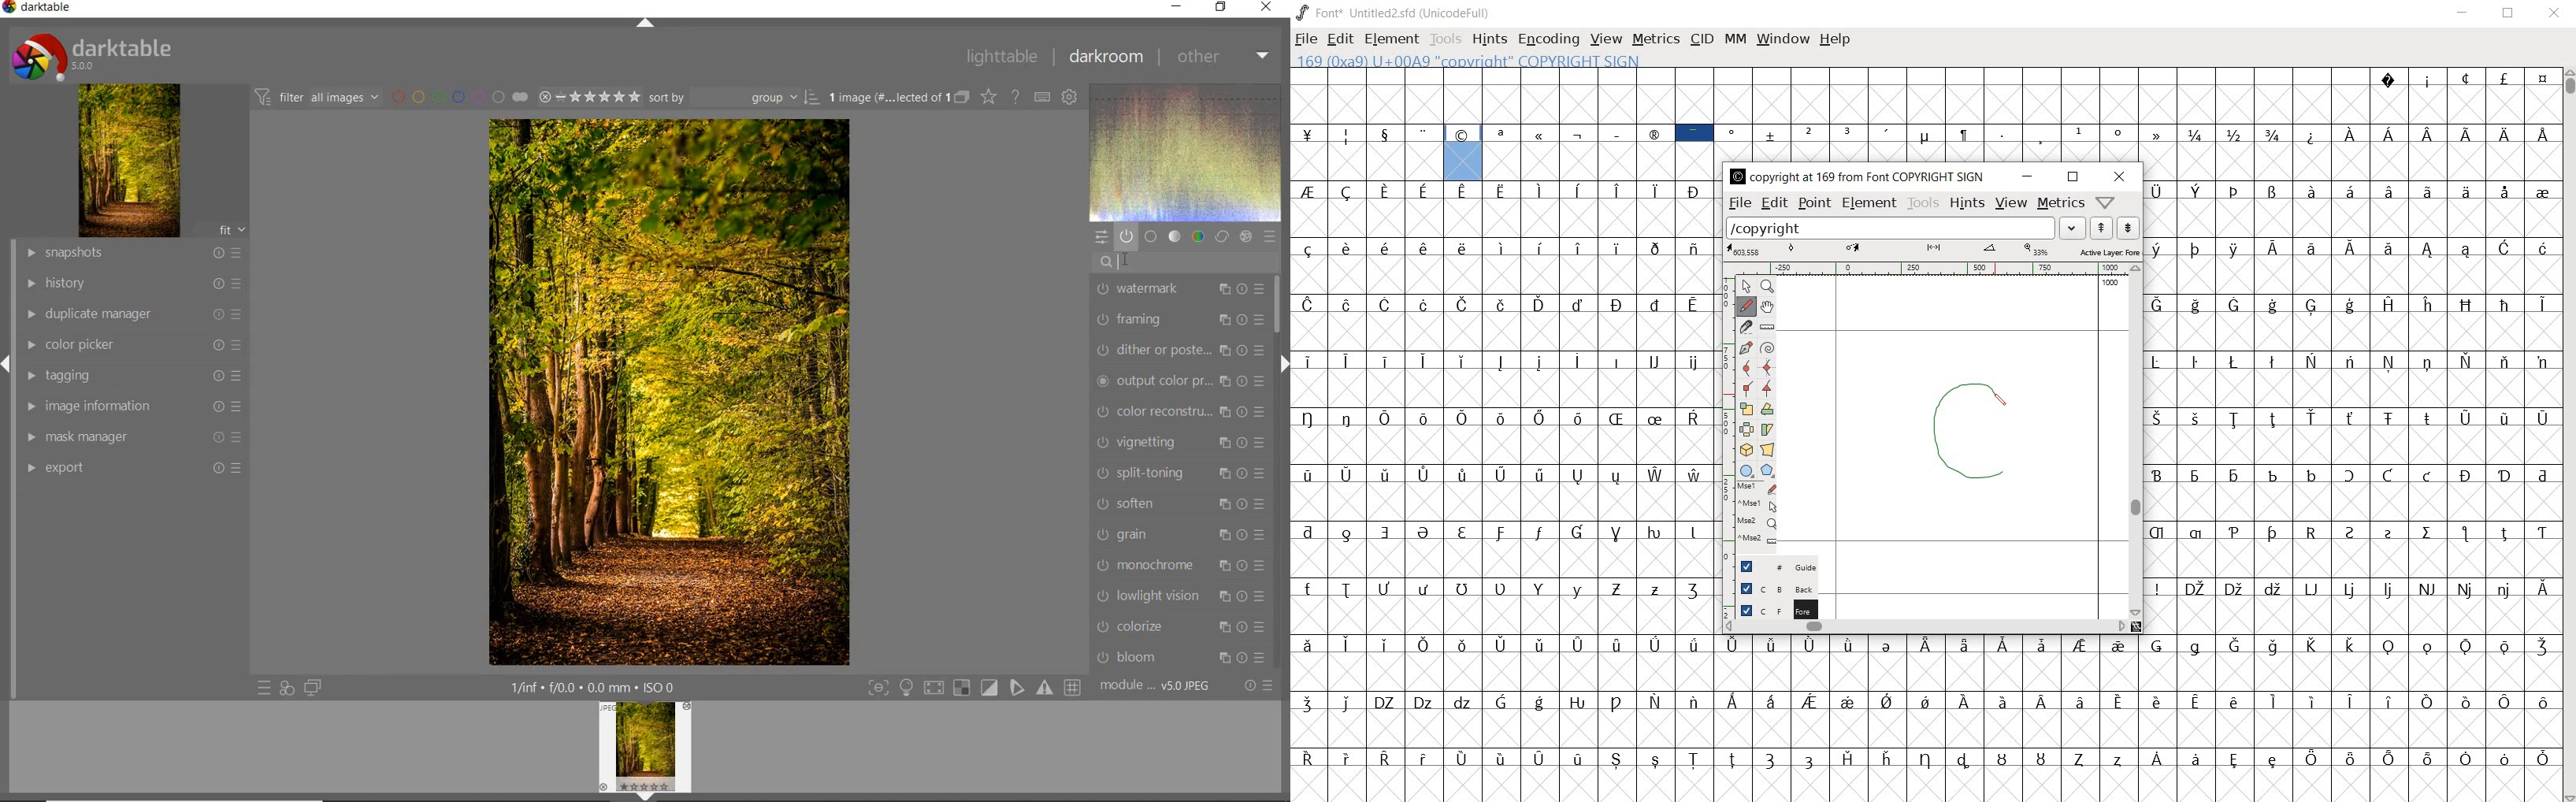 This screenshot has width=2576, height=812. What do you see at coordinates (1767, 471) in the screenshot?
I see `polygon or star` at bounding box center [1767, 471].